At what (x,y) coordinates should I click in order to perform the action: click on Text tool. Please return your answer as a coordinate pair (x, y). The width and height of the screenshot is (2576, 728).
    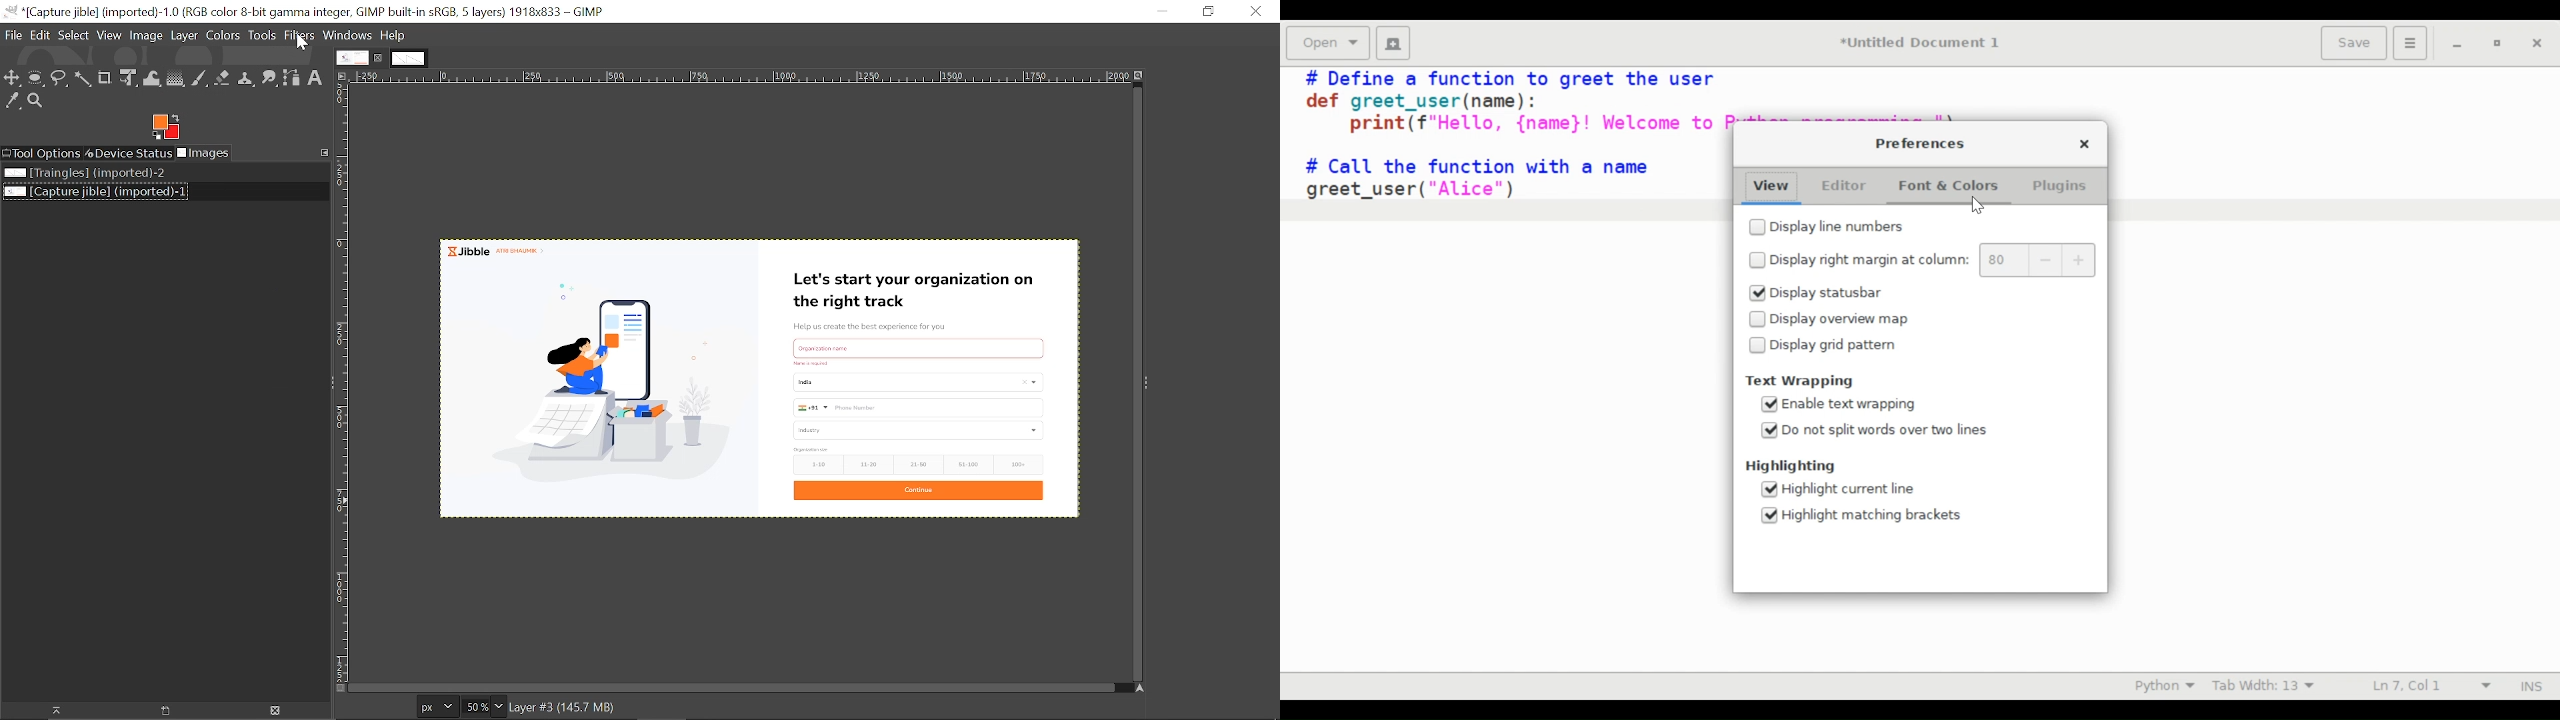
    Looking at the image, I should click on (316, 79).